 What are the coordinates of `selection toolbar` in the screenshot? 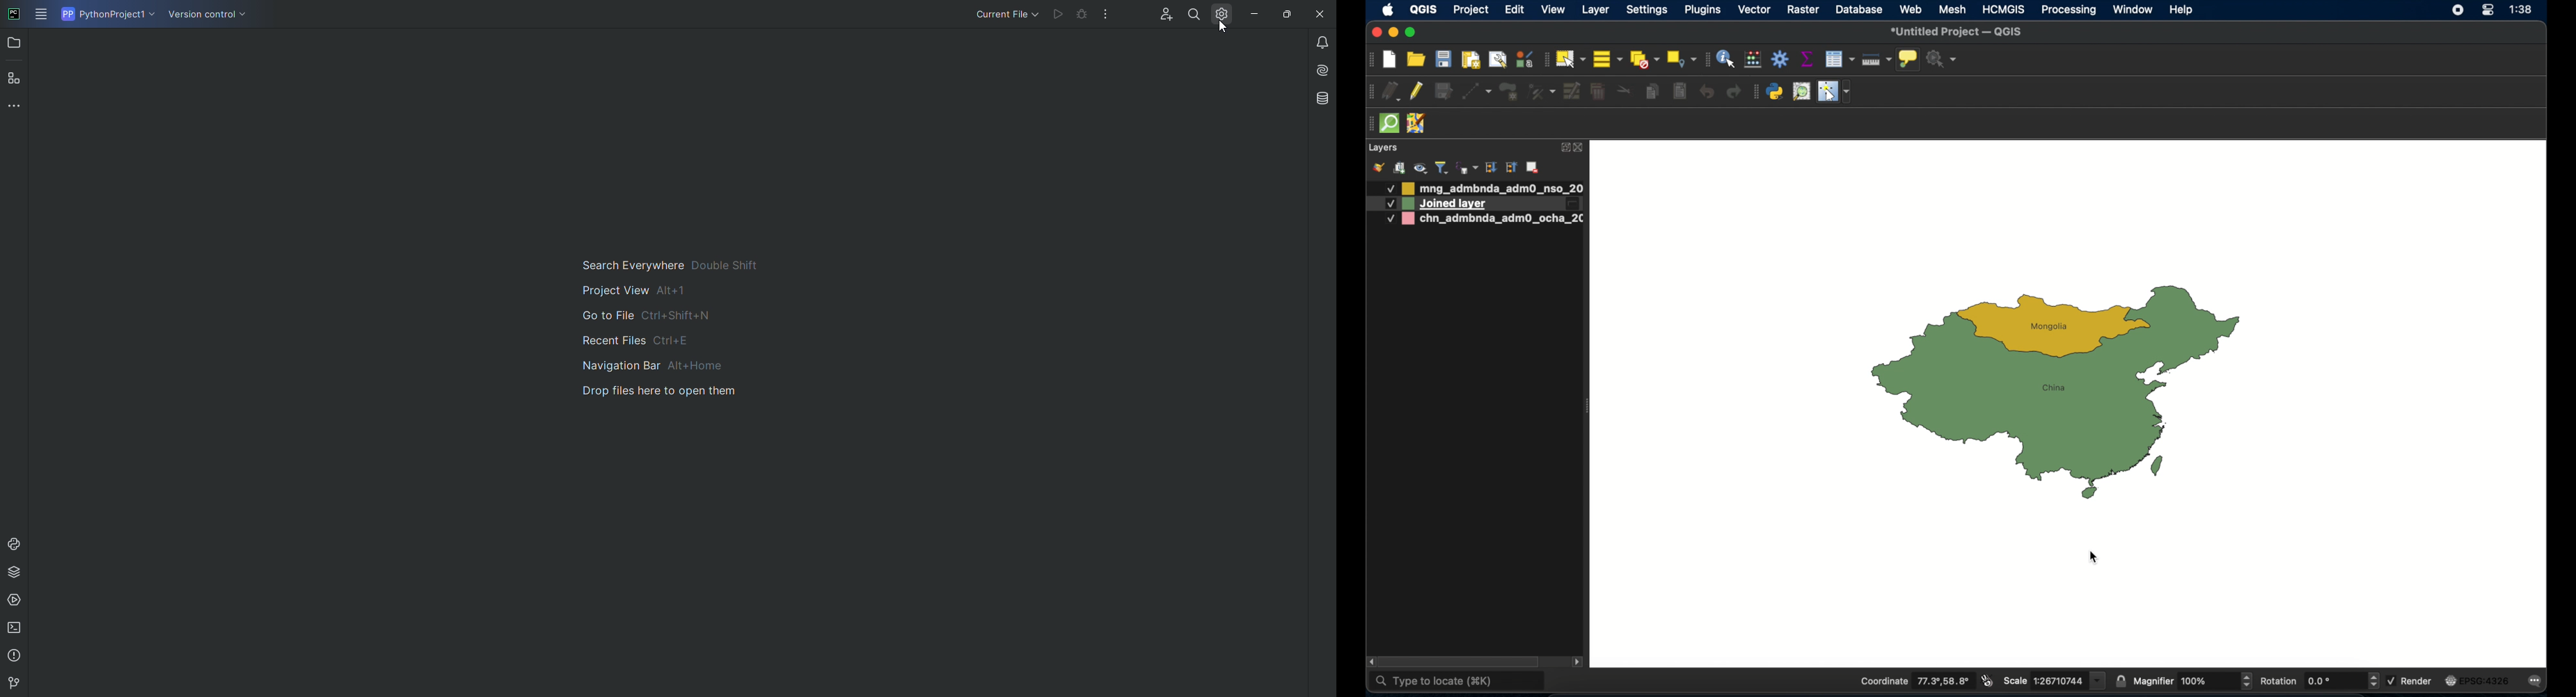 It's located at (1544, 59).